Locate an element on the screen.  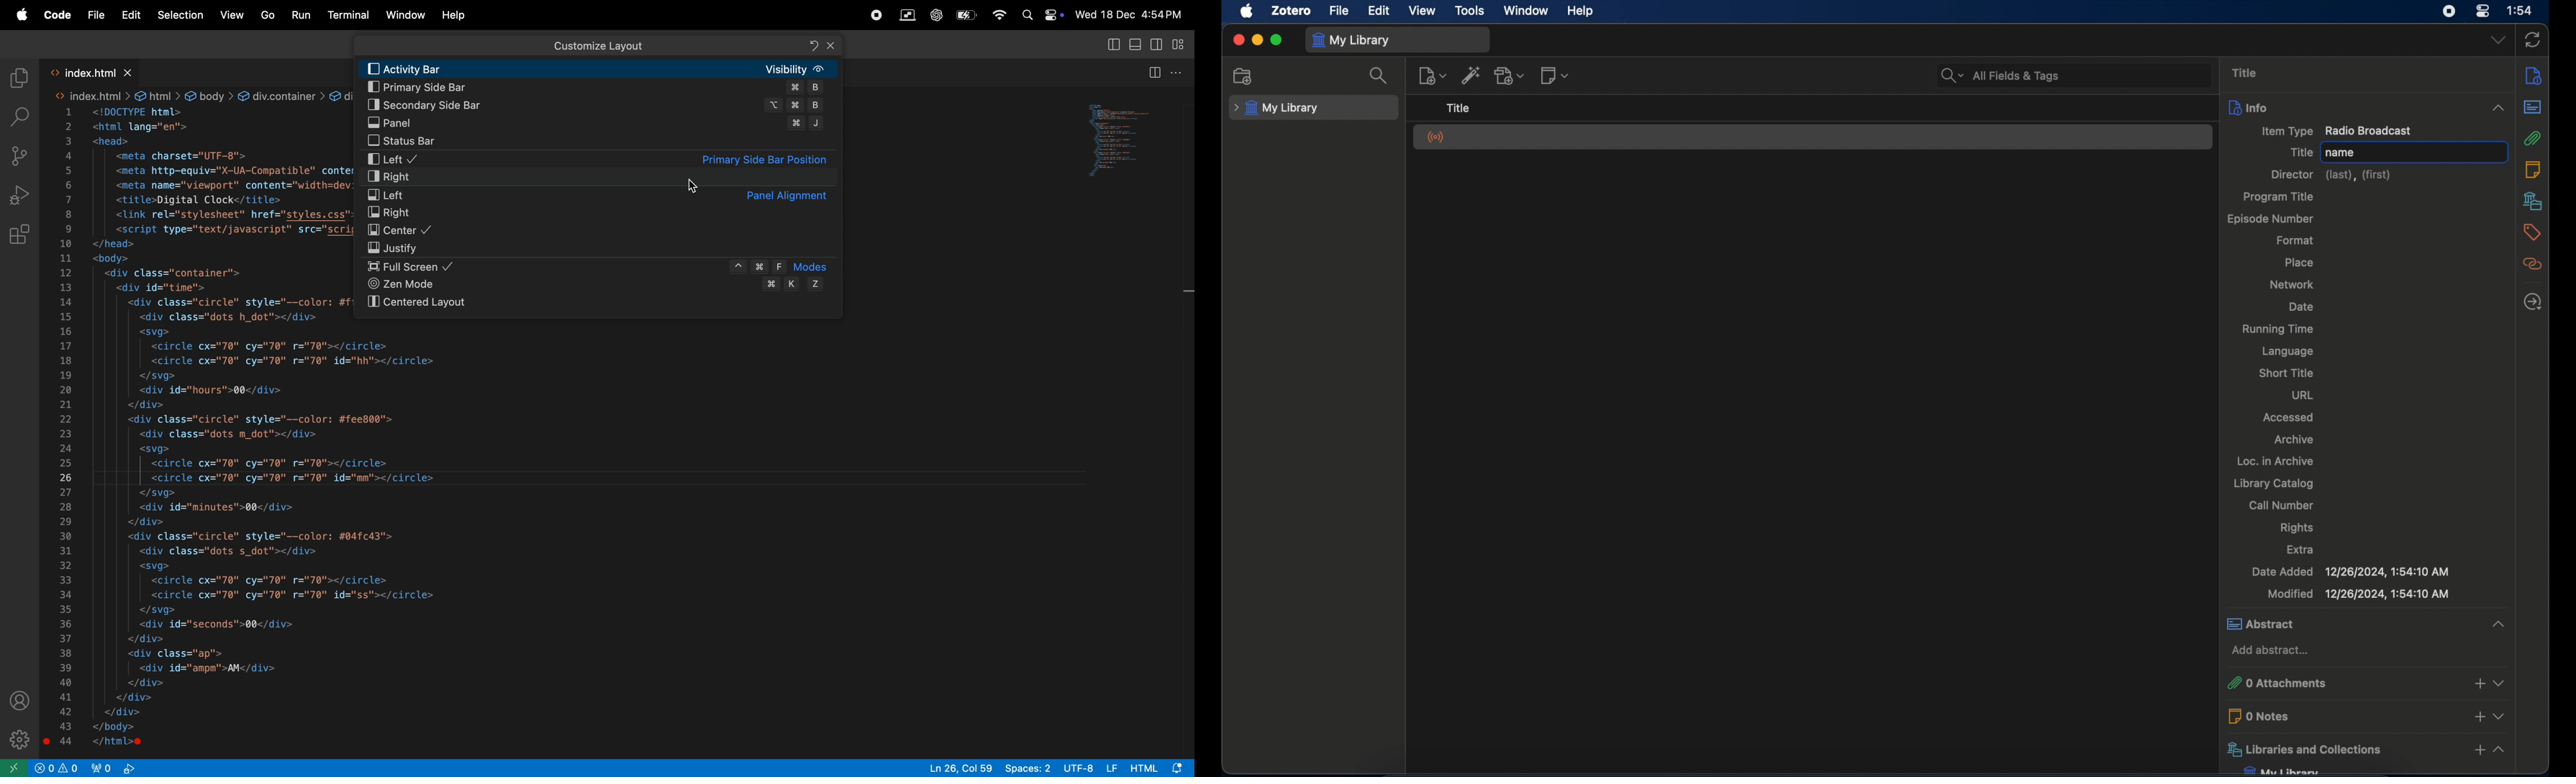
Code is located at coordinates (57, 15).